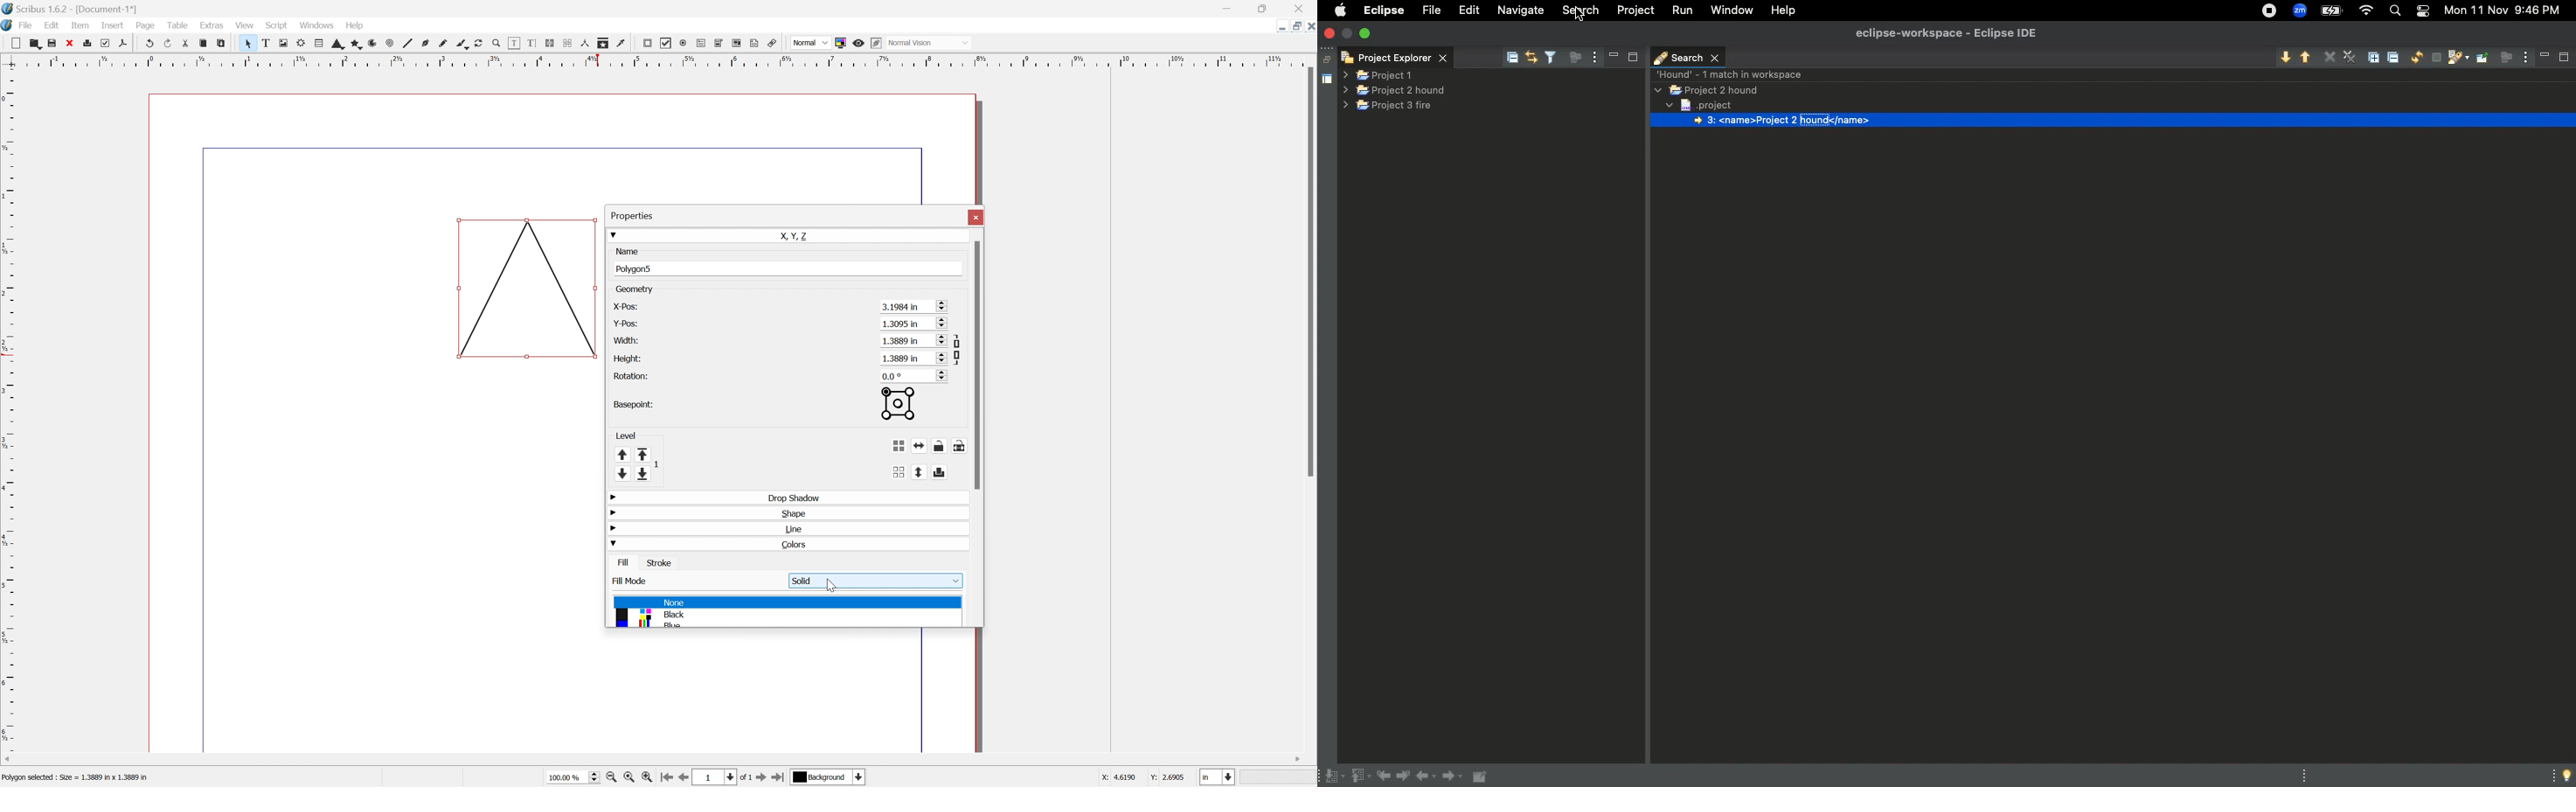 This screenshot has width=2576, height=812. What do you see at coordinates (932, 471) in the screenshot?
I see `Flip vertically` at bounding box center [932, 471].